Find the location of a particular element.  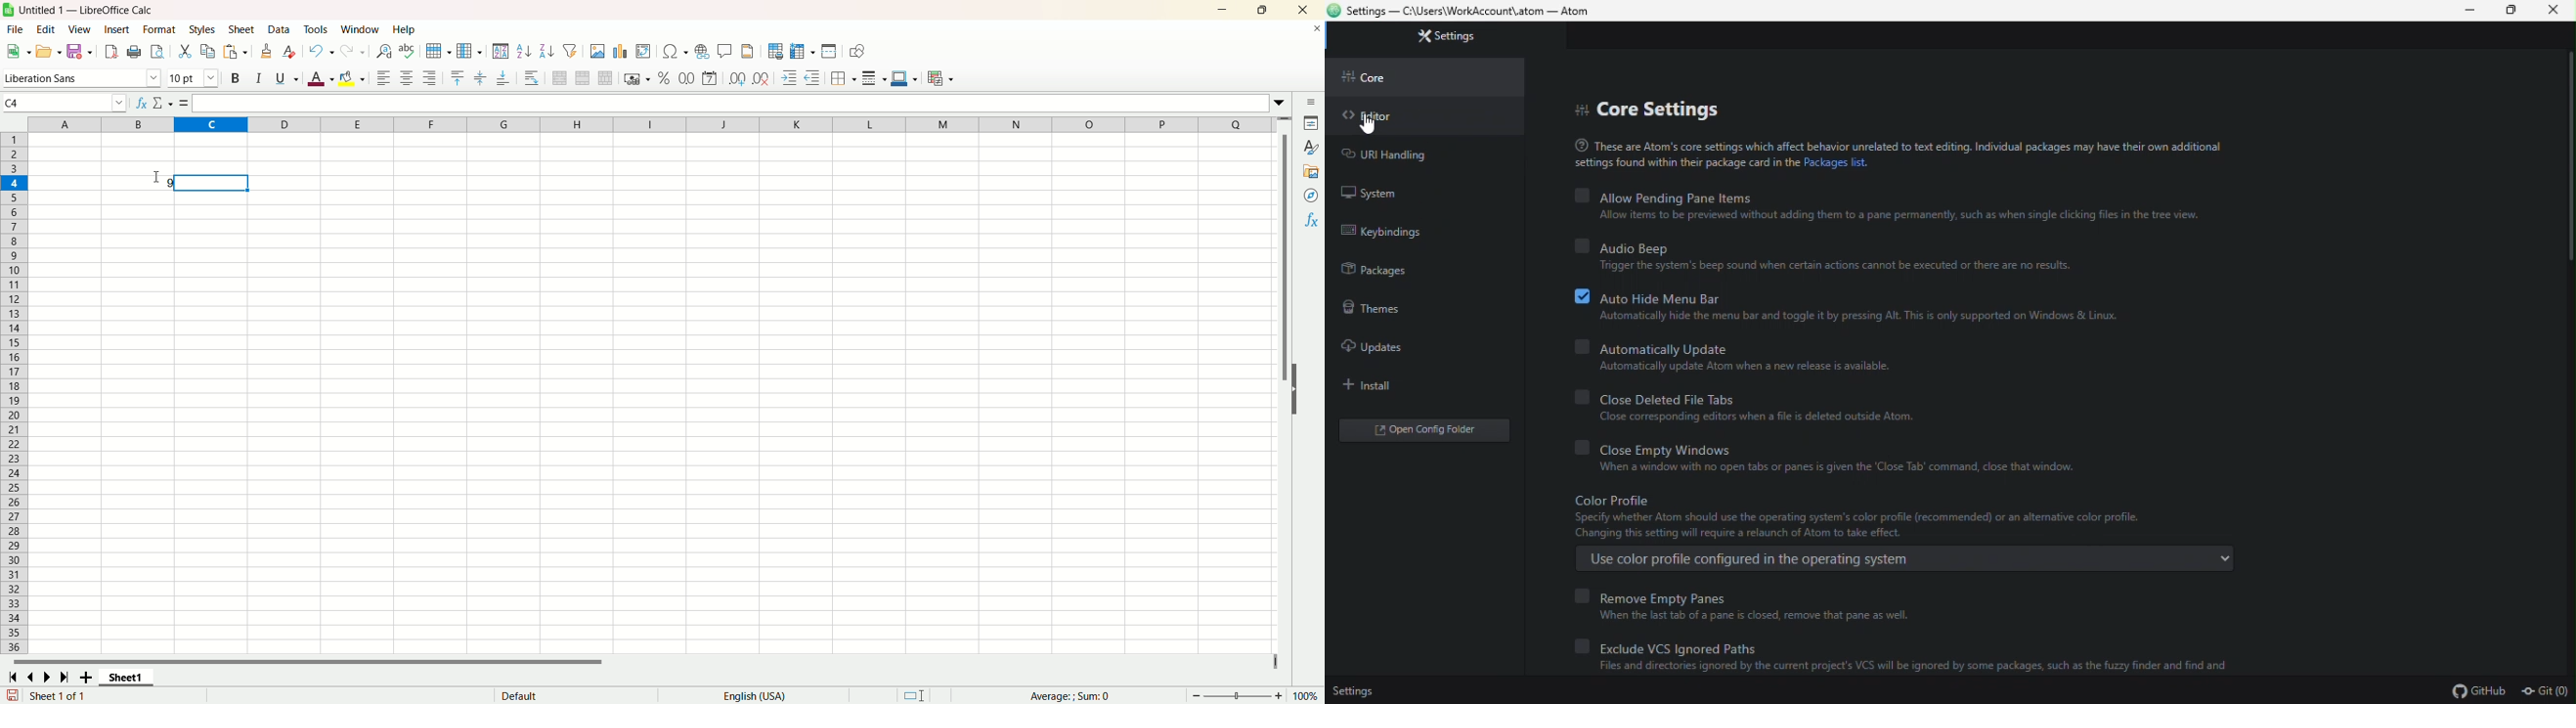

file is located at coordinates (12, 30).